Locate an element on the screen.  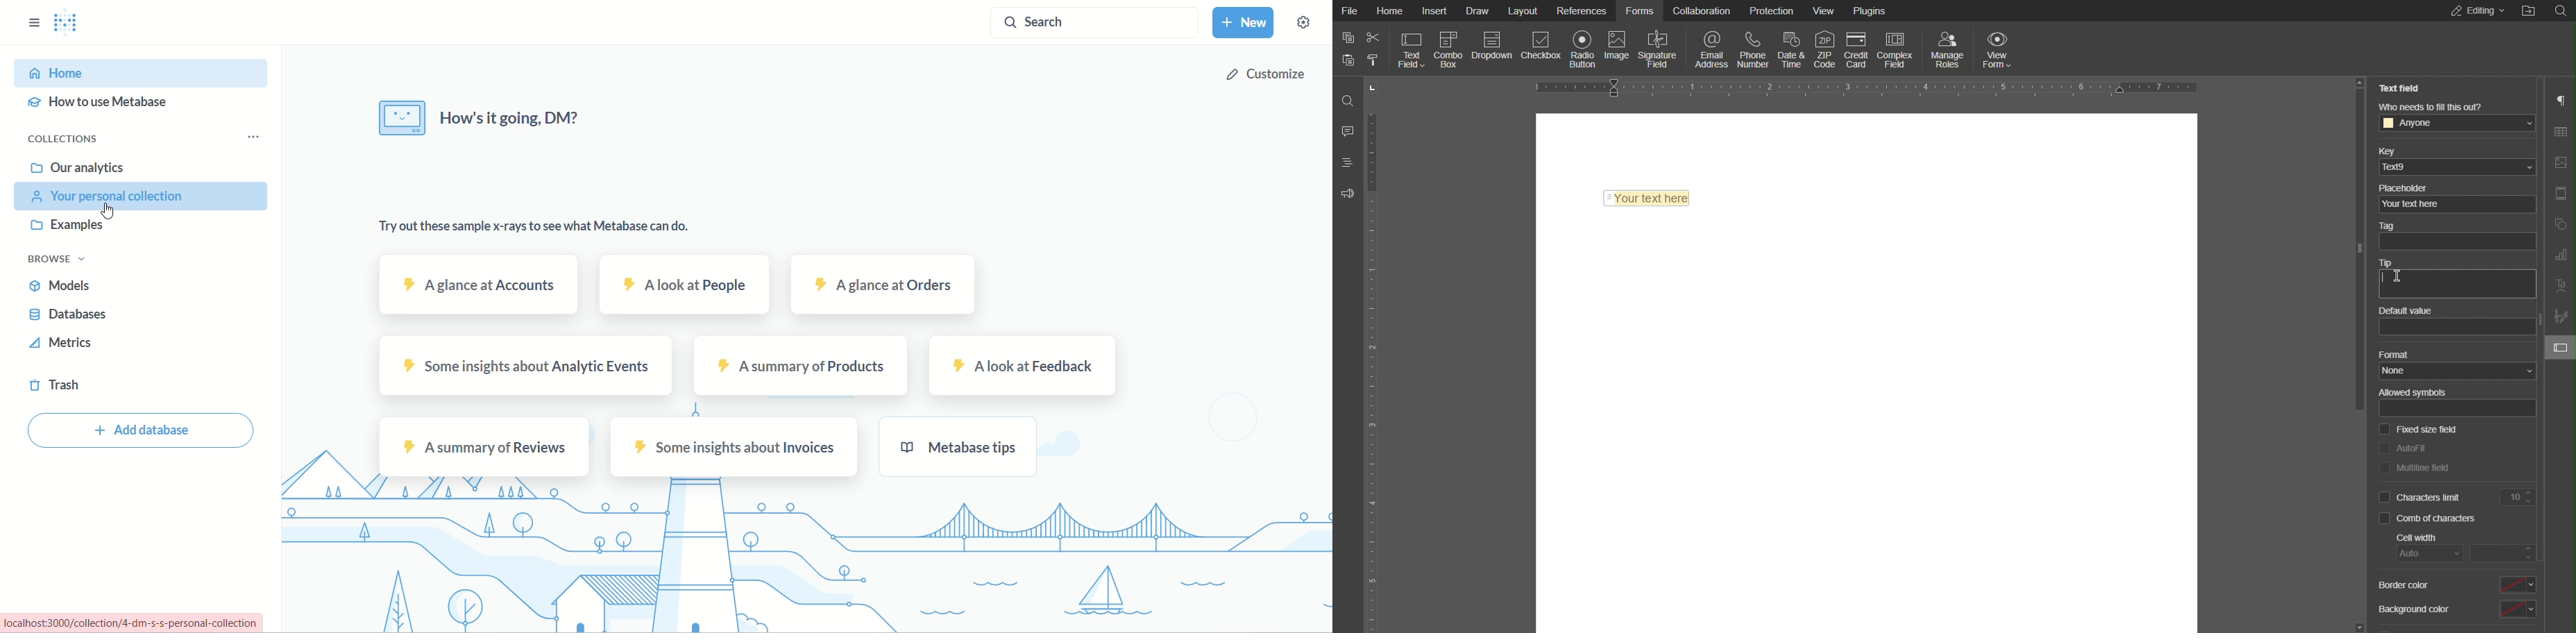
Graph Settings is located at coordinates (2559, 254).